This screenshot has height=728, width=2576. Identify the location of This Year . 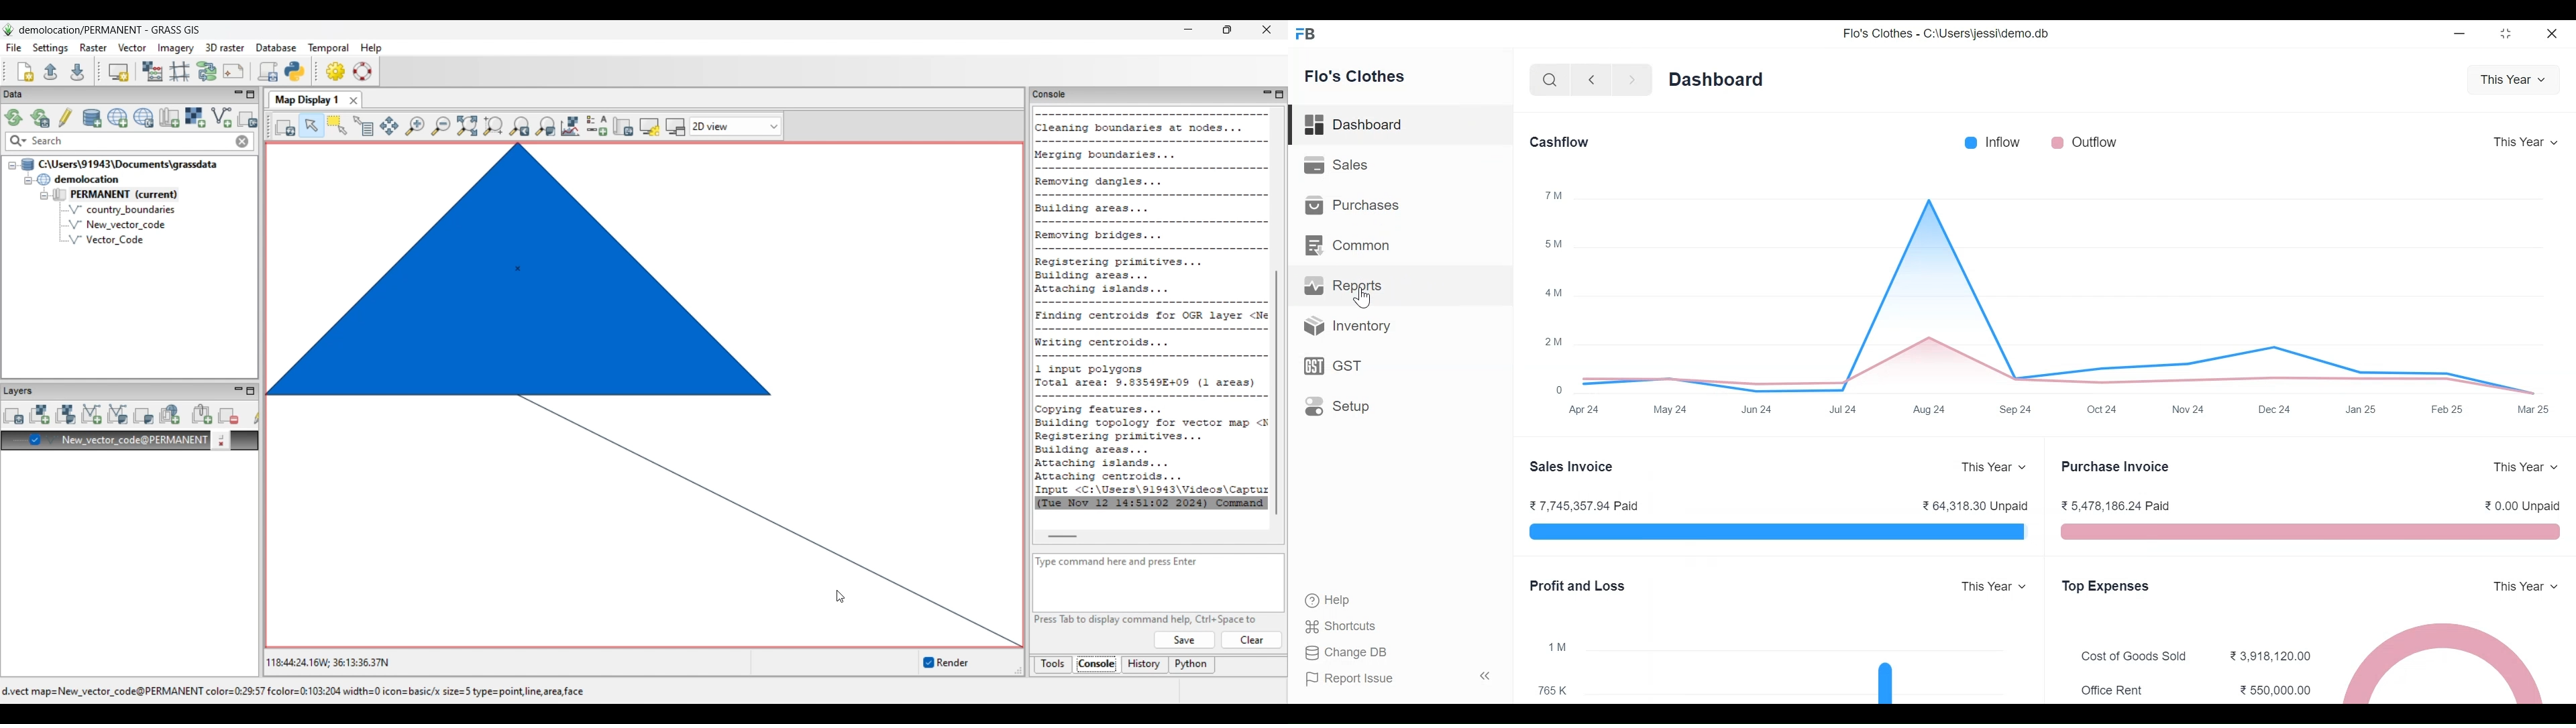
(2527, 143).